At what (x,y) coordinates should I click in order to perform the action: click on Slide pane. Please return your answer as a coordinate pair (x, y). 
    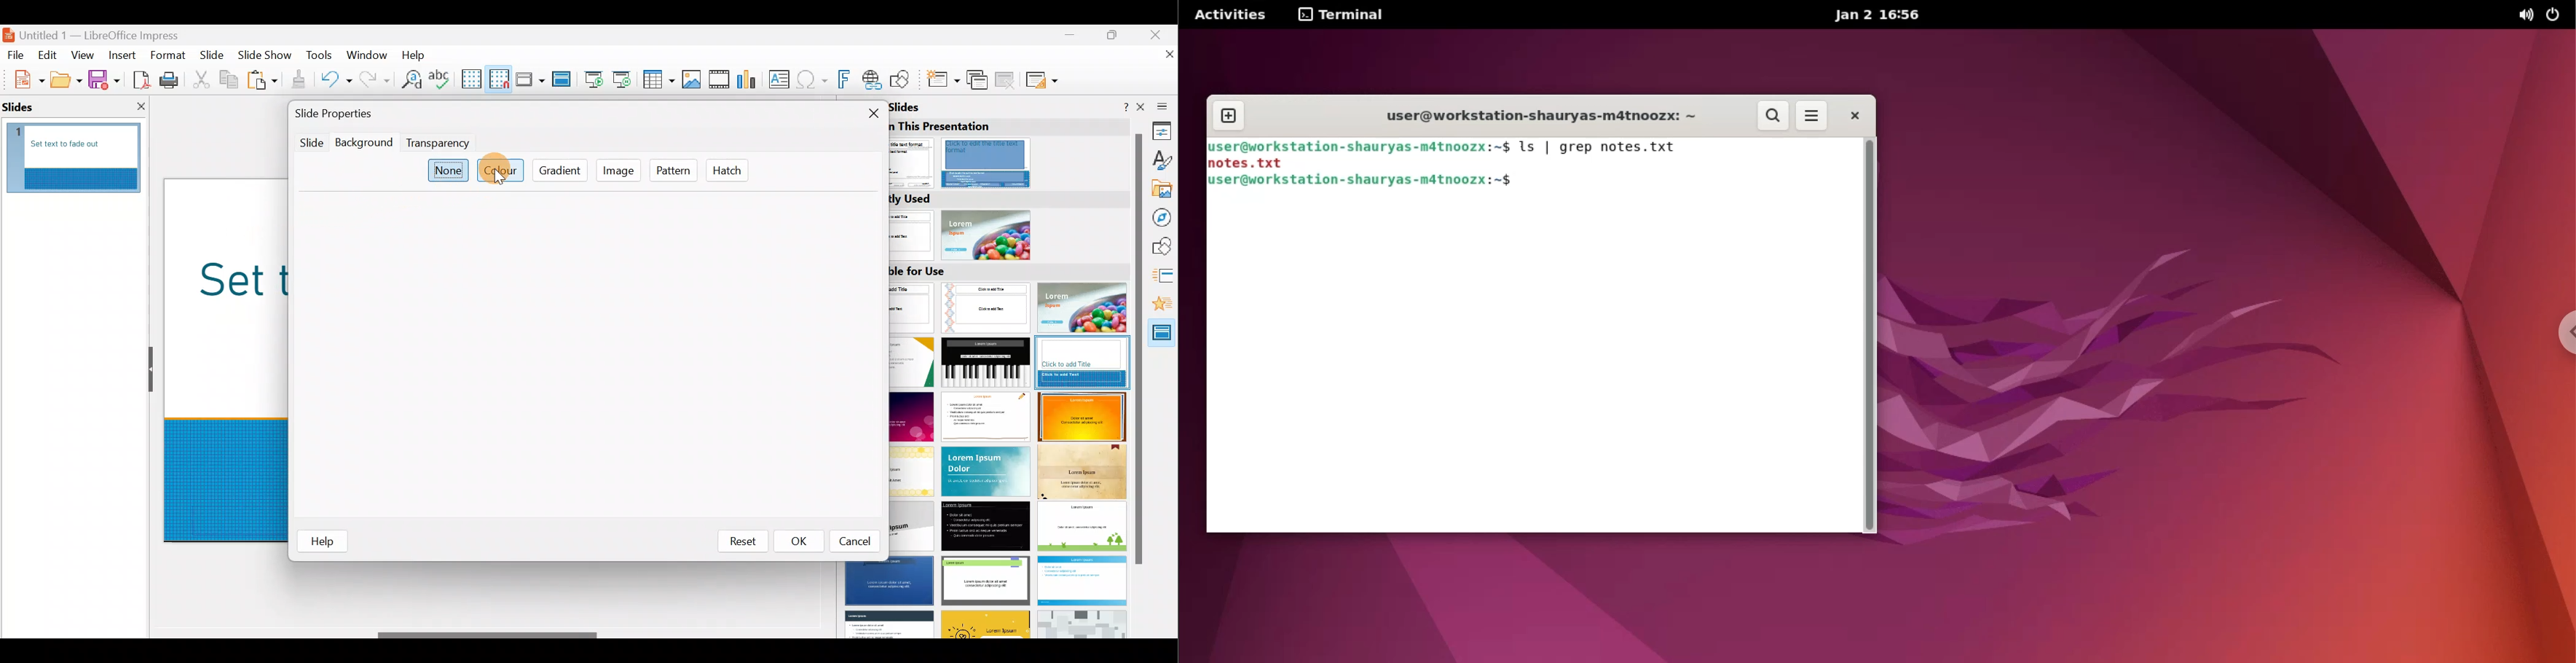
    Looking at the image, I should click on (81, 160).